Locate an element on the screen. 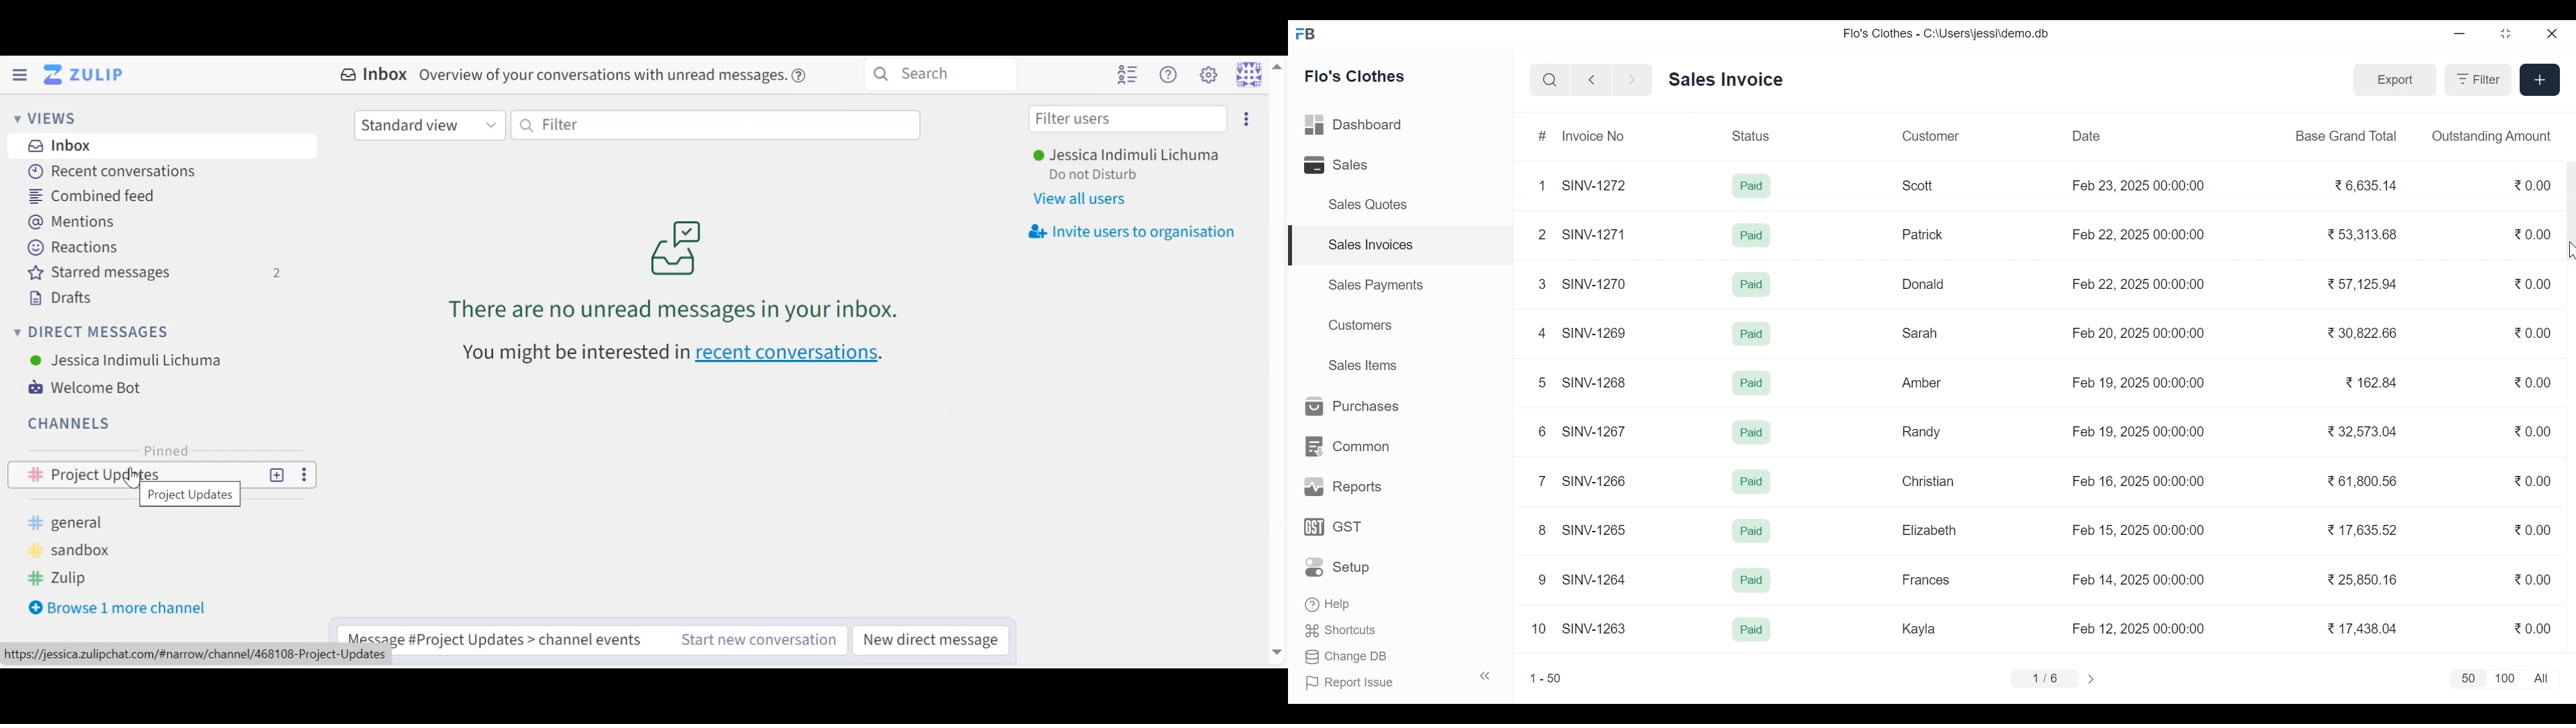 Image resolution: width=2576 pixels, height=728 pixels. Go Forward is located at coordinates (1629, 80).